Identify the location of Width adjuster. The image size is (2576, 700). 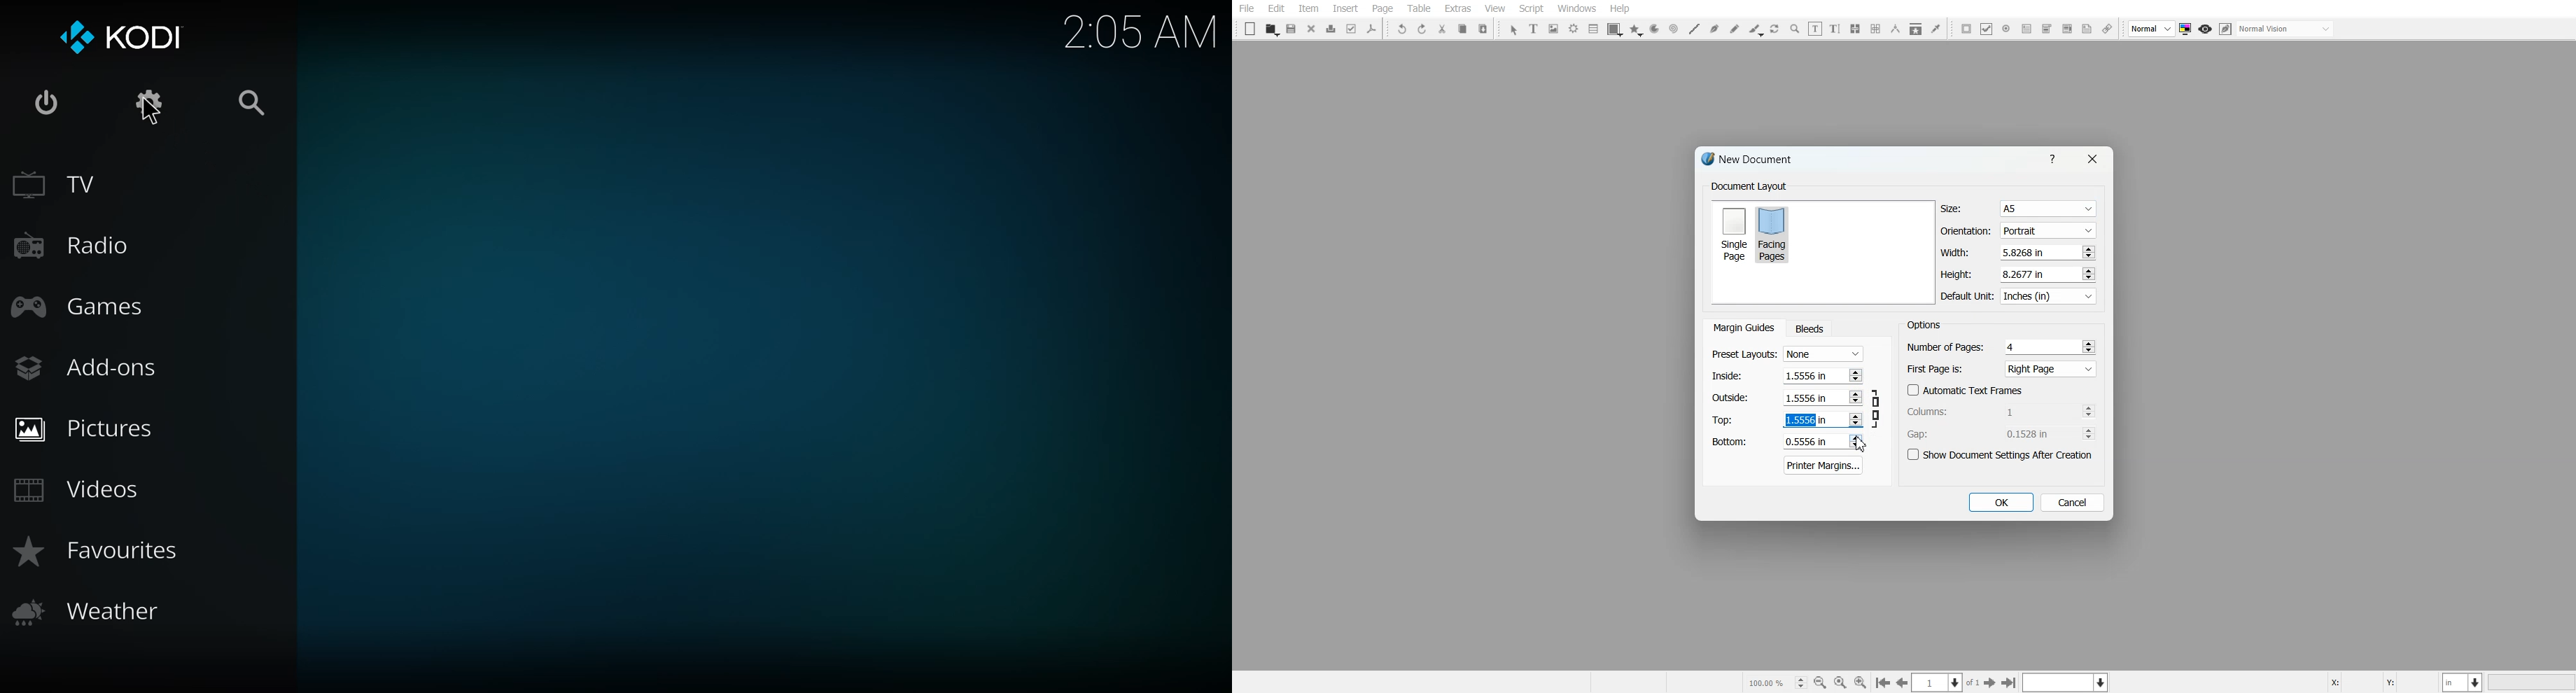
(2017, 253).